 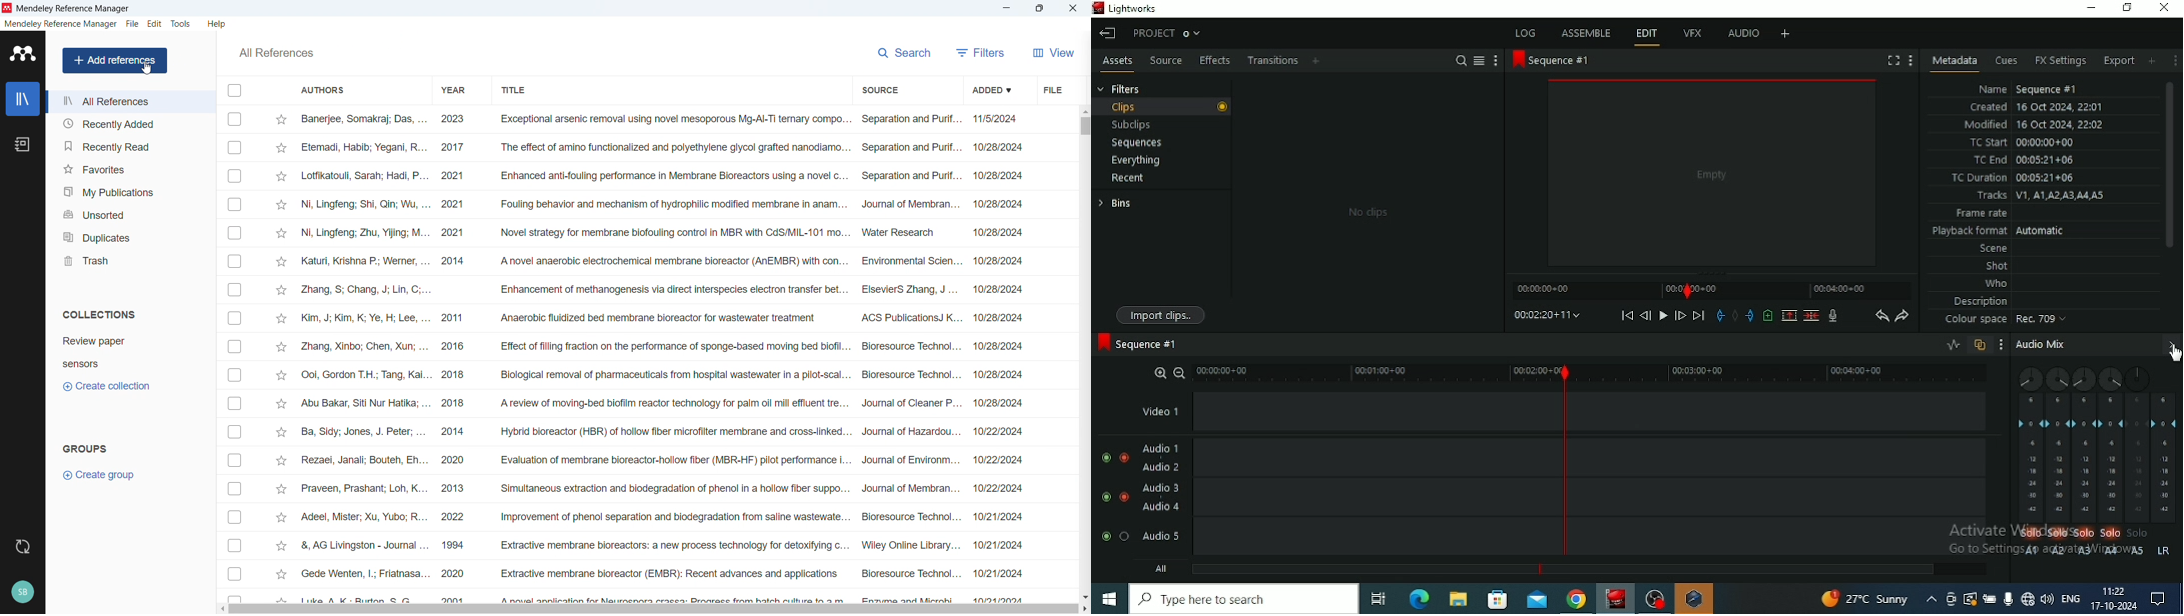 I want to click on Groups , so click(x=85, y=448).